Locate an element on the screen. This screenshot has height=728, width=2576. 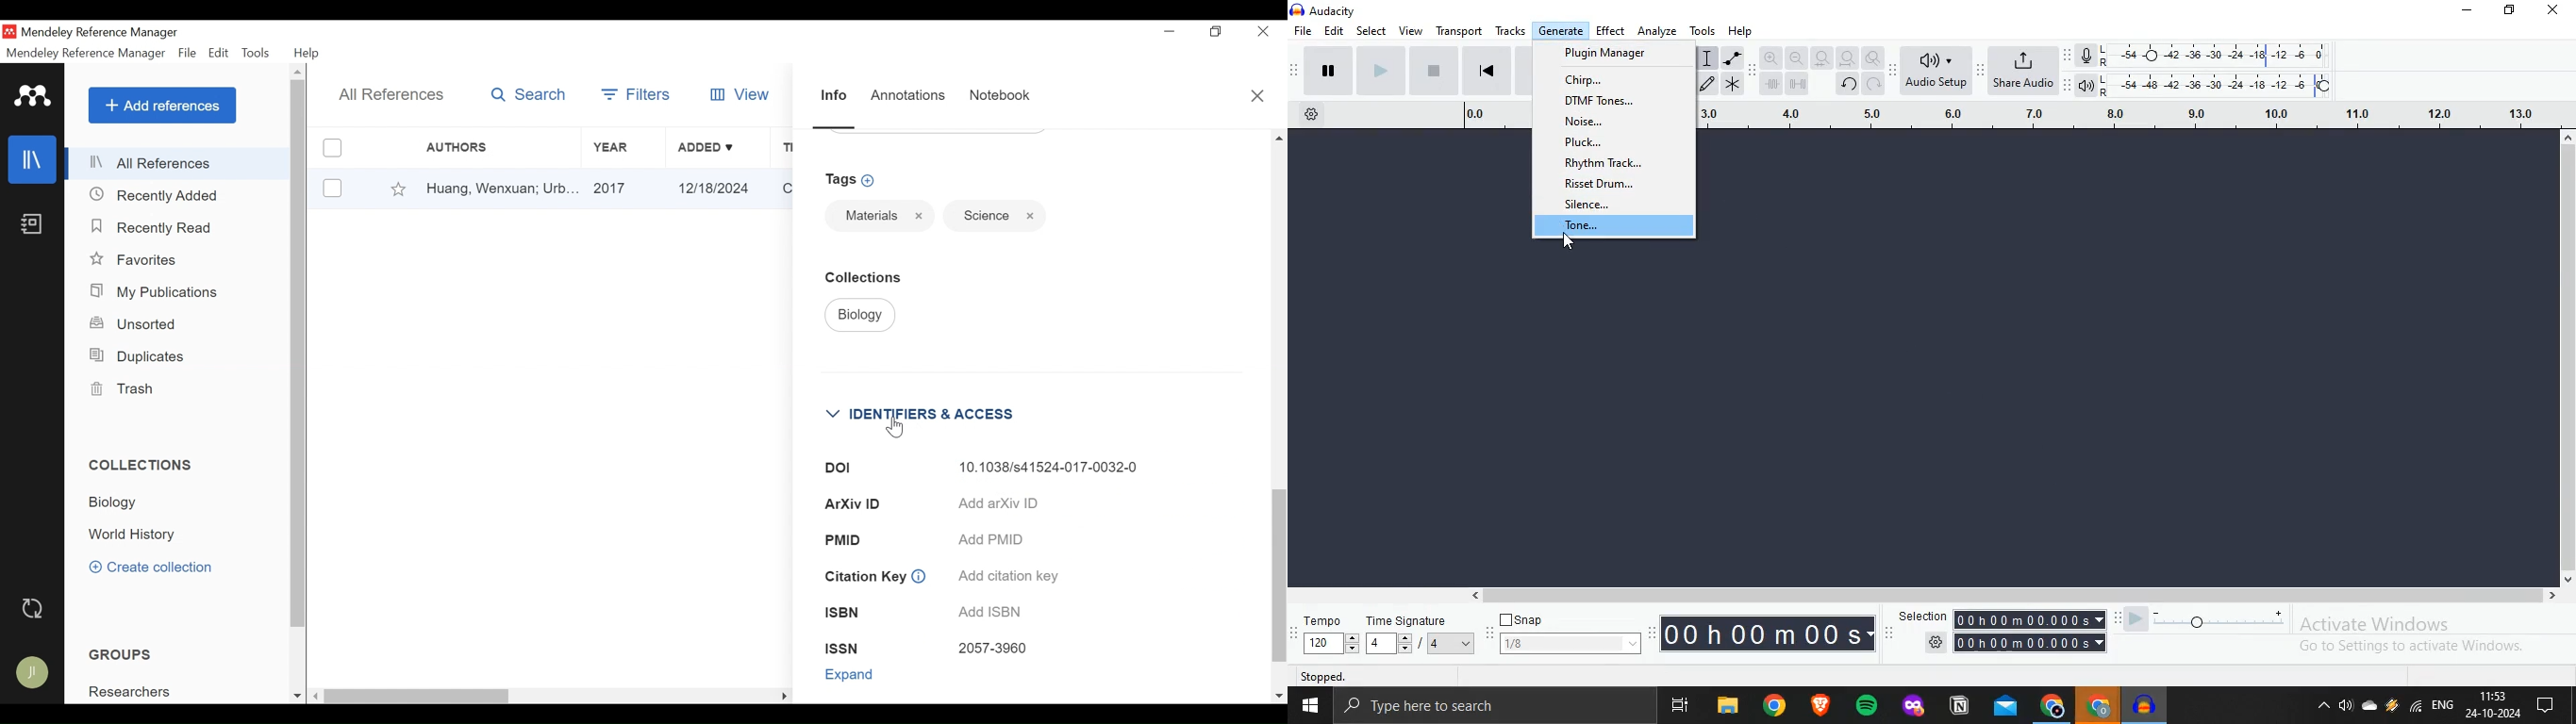
Sound is located at coordinates (2346, 707).